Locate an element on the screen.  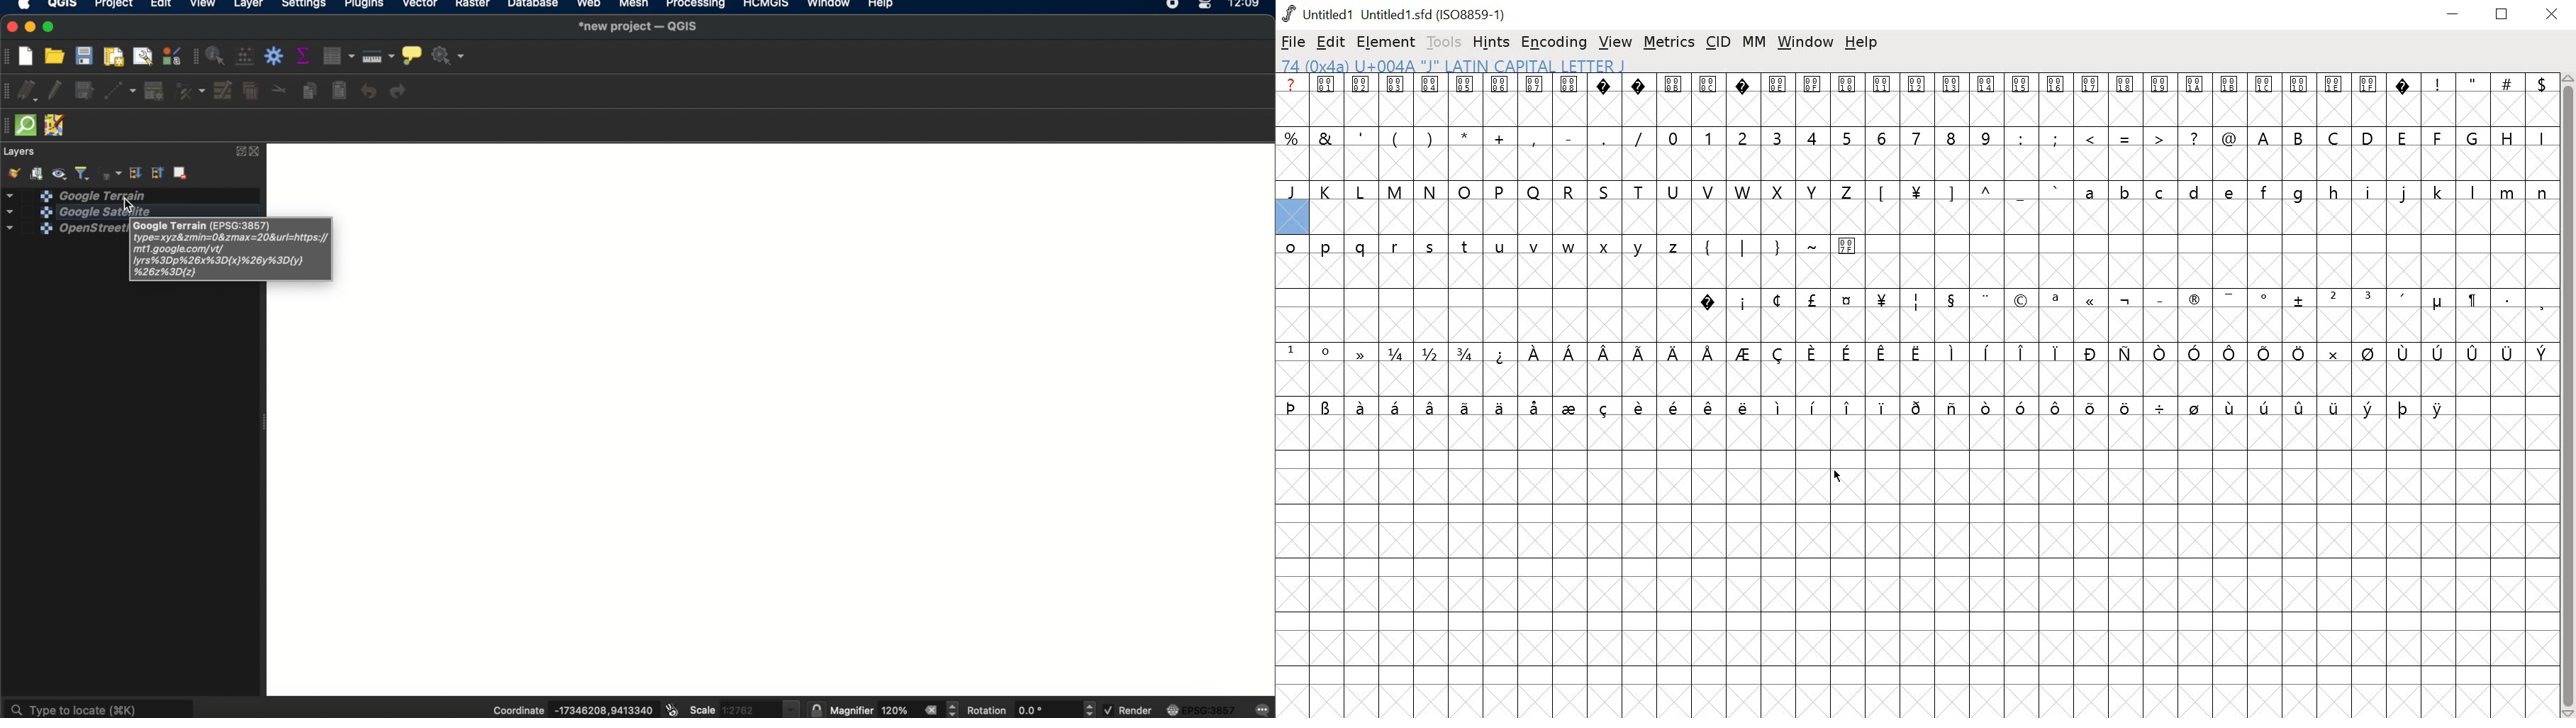
layer is located at coordinates (248, 5).